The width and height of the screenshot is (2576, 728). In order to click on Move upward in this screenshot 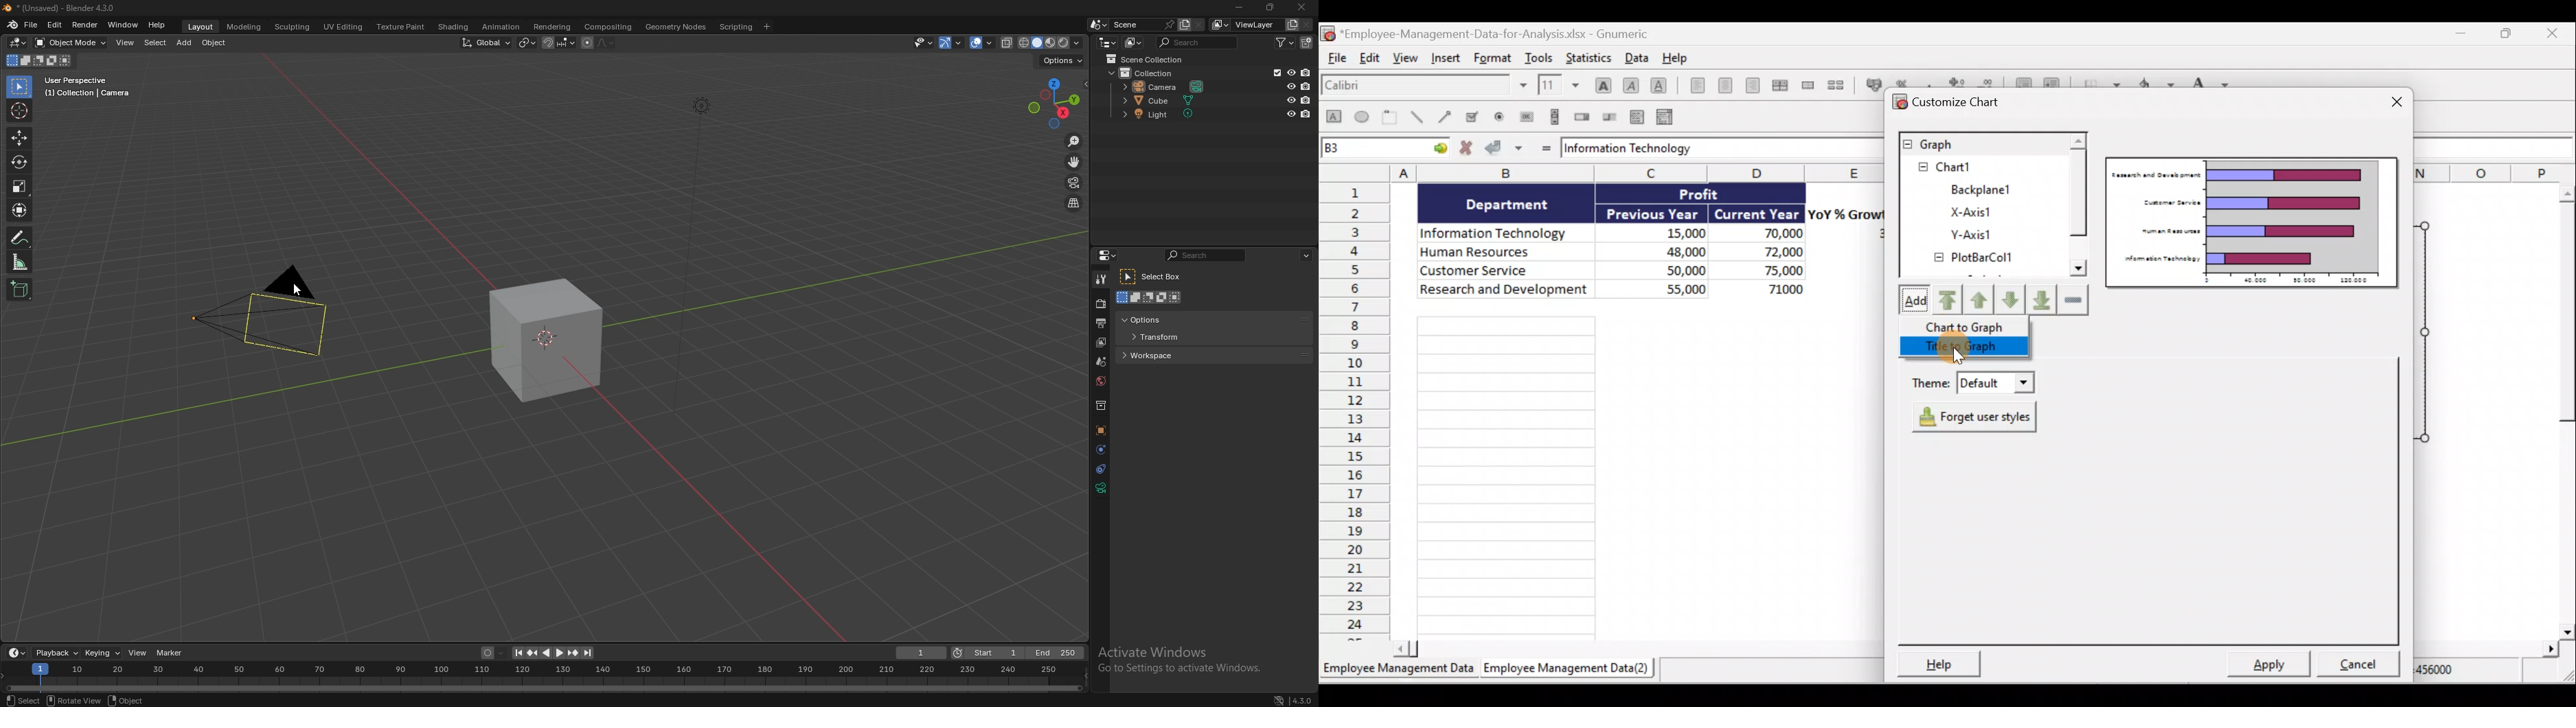, I will do `click(1947, 302)`.